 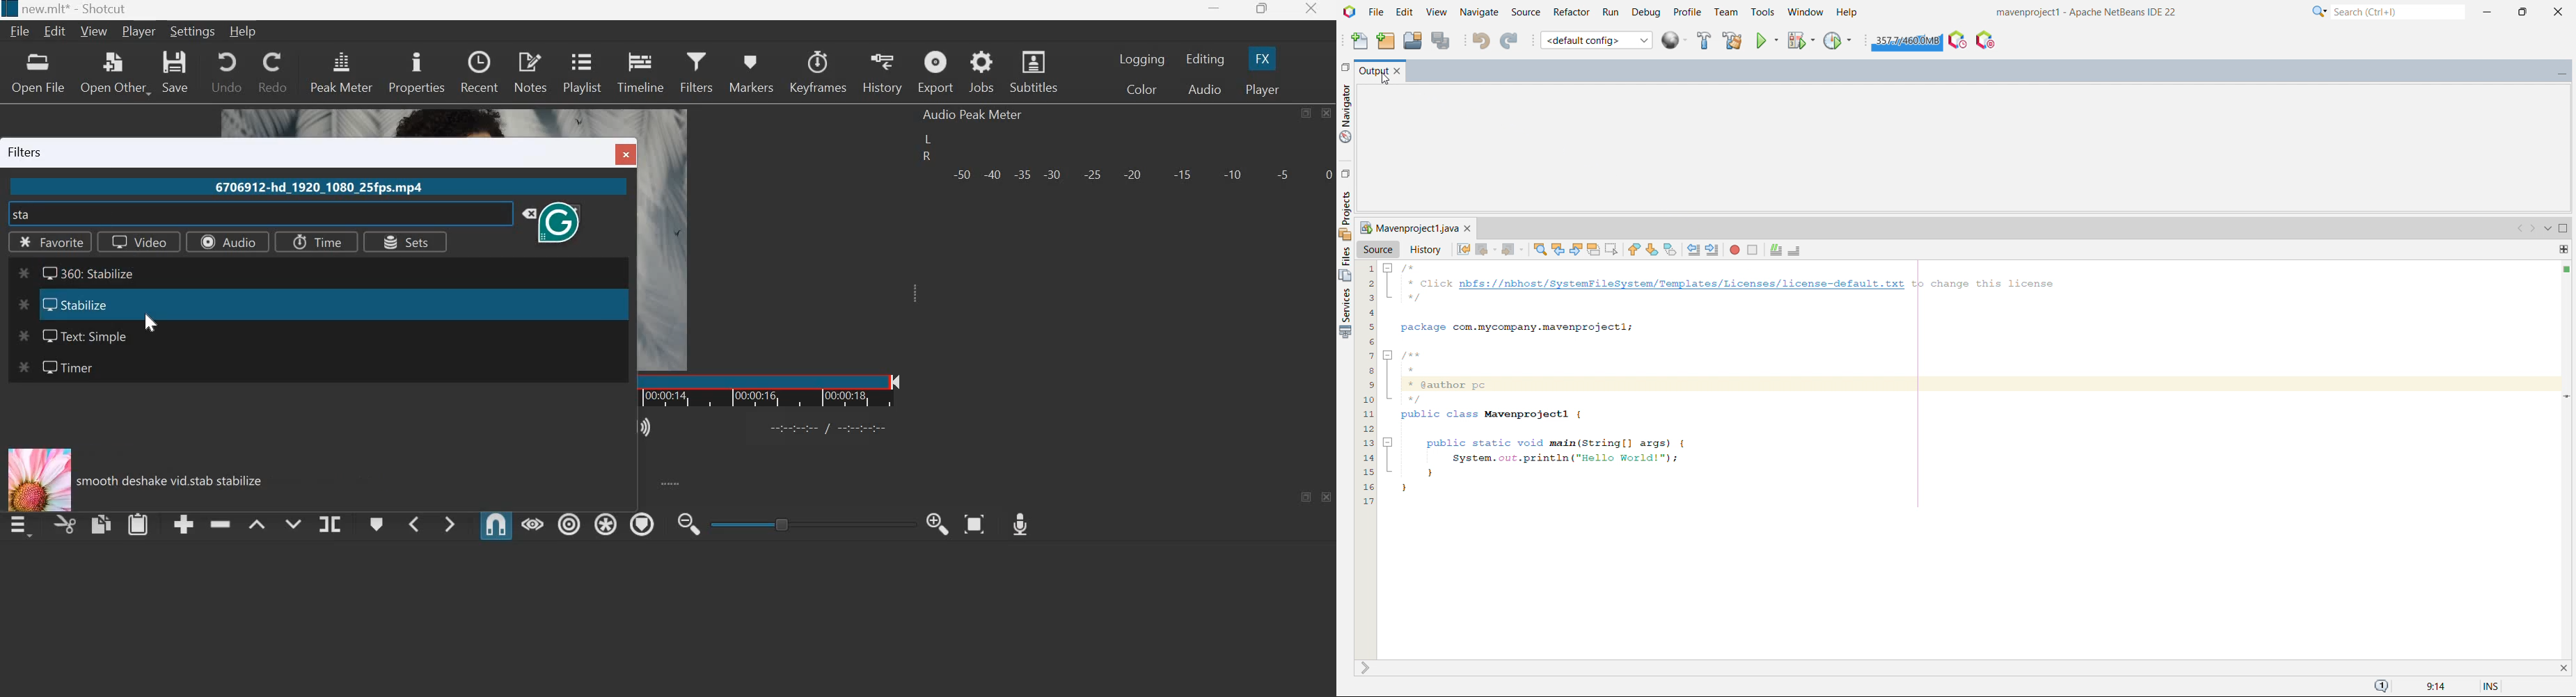 I want to click on scroll, so click(x=1365, y=668).